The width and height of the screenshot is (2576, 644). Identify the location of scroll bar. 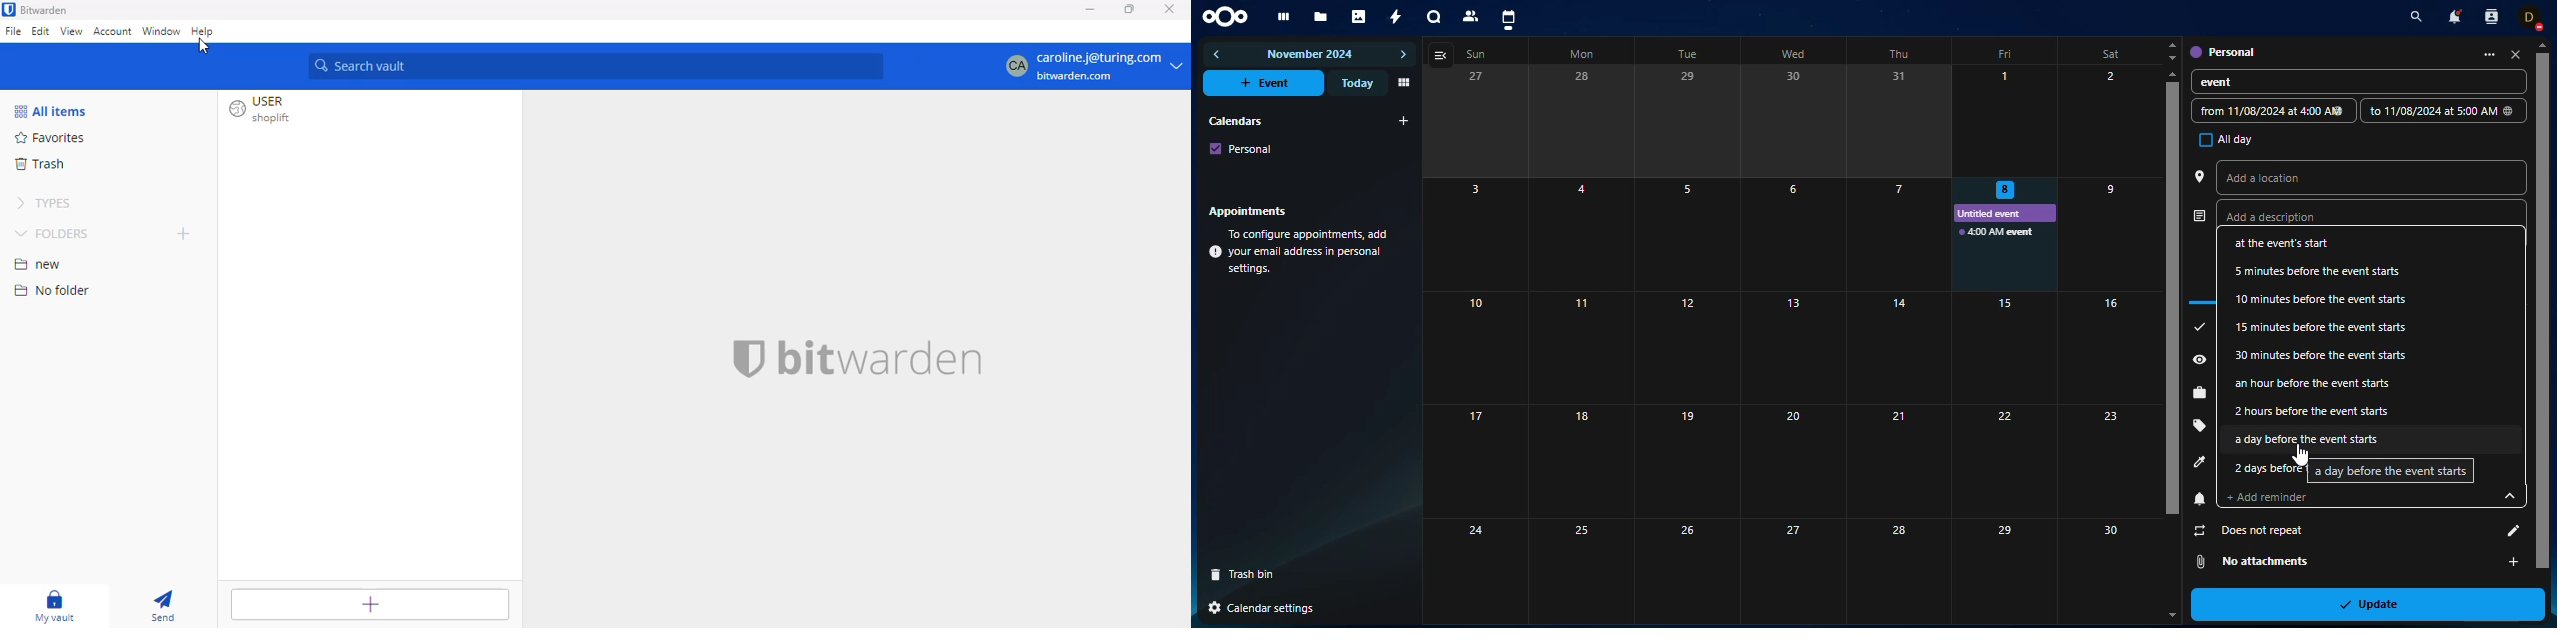
(2541, 301).